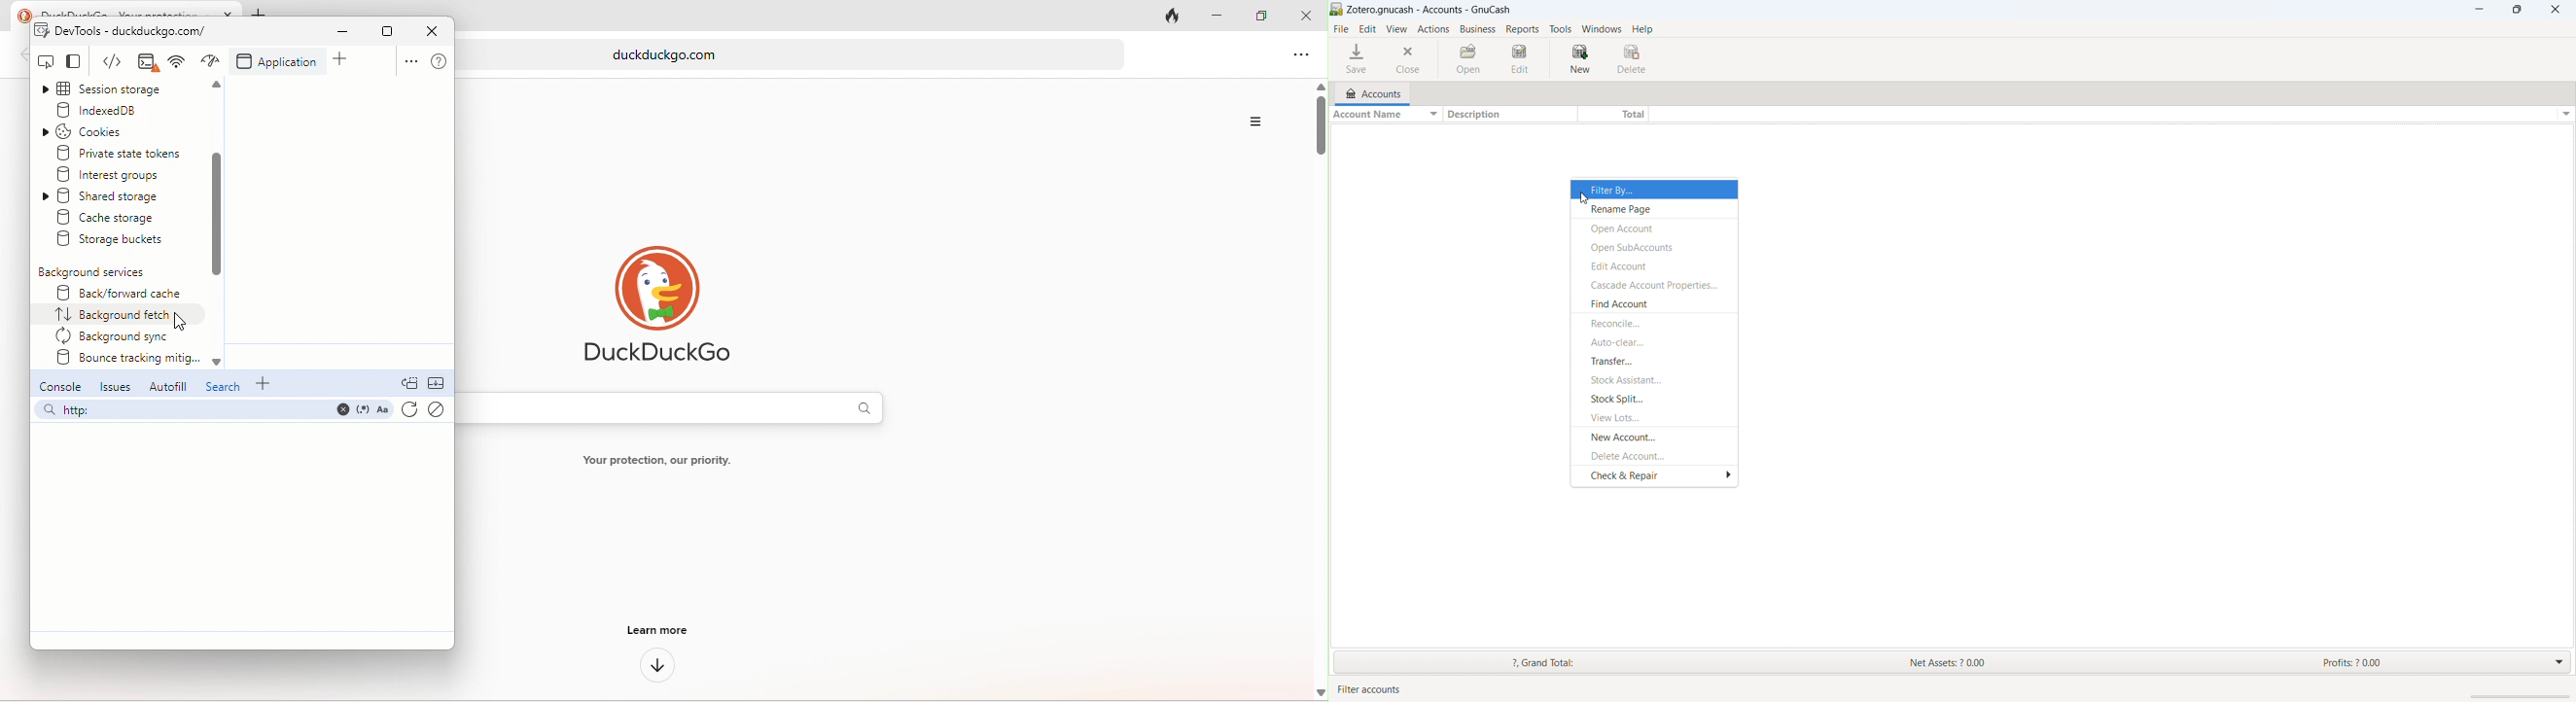 This screenshot has width=2576, height=728. Describe the element at coordinates (440, 385) in the screenshot. I see `collapse` at that location.